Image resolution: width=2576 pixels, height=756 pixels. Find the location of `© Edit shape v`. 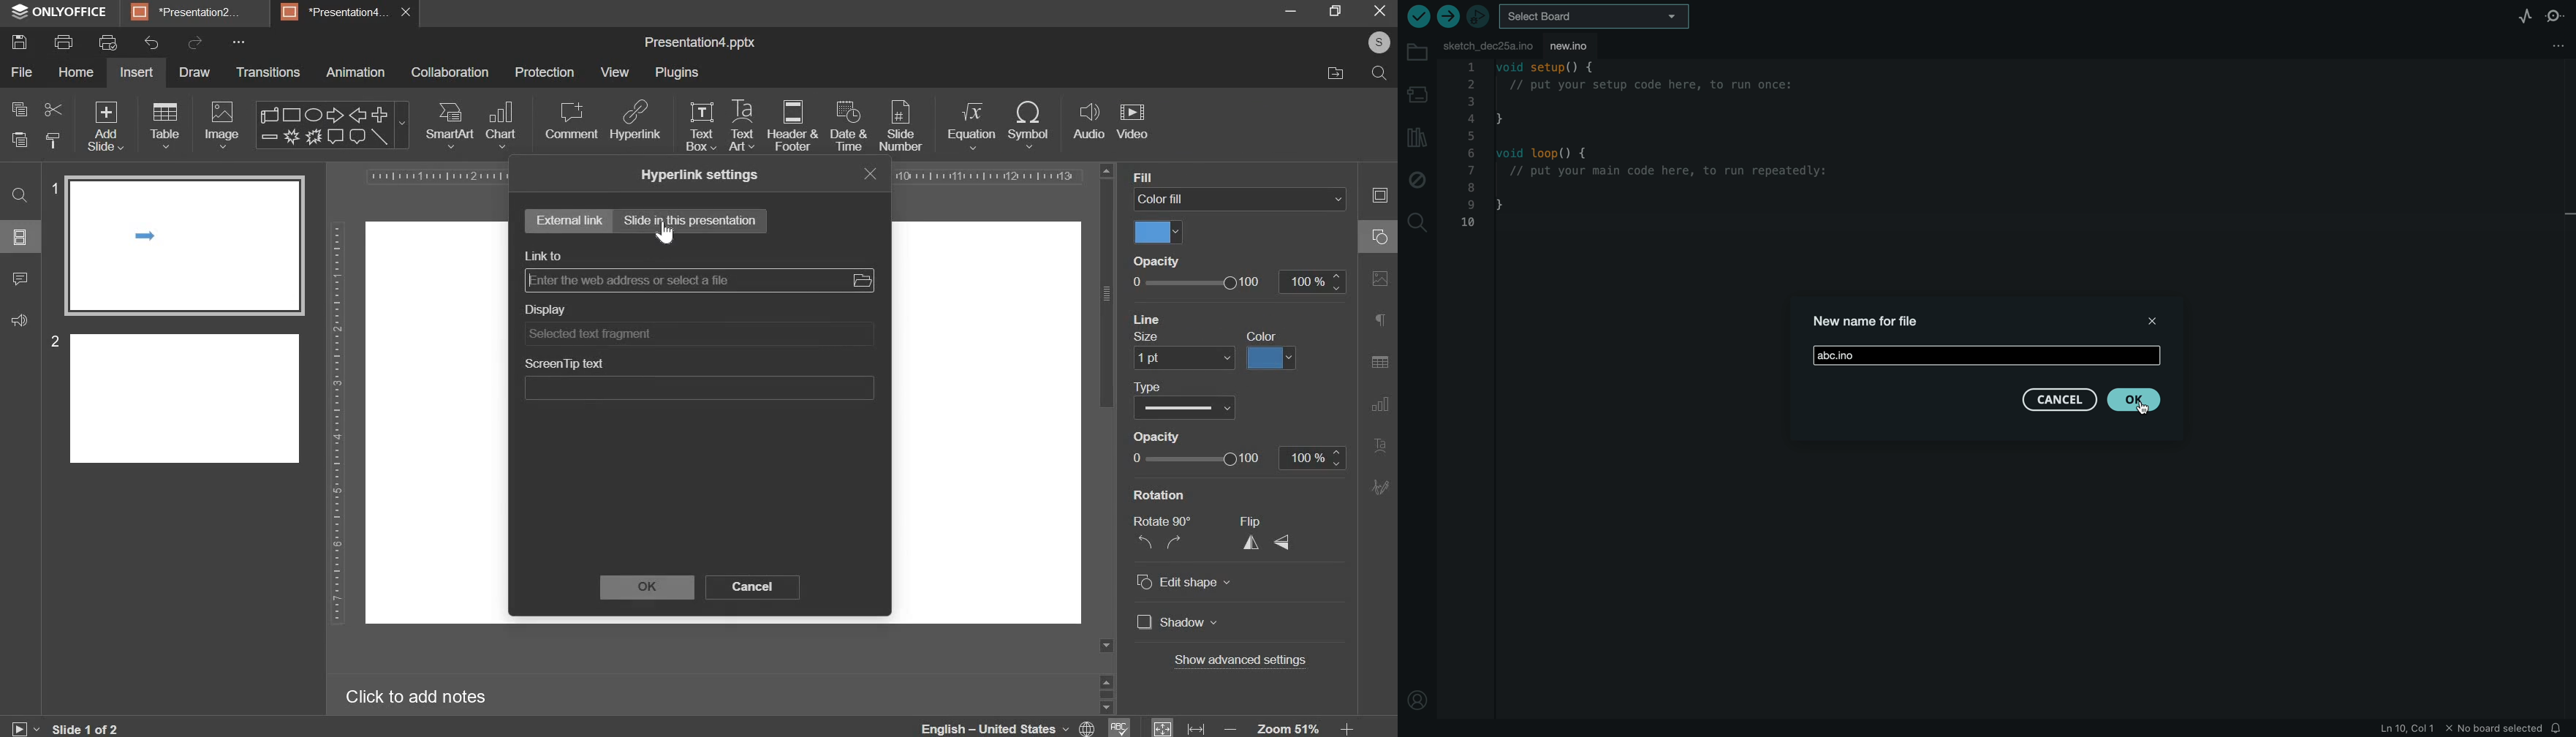

© Edit shape v is located at coordinates (1186, 585).